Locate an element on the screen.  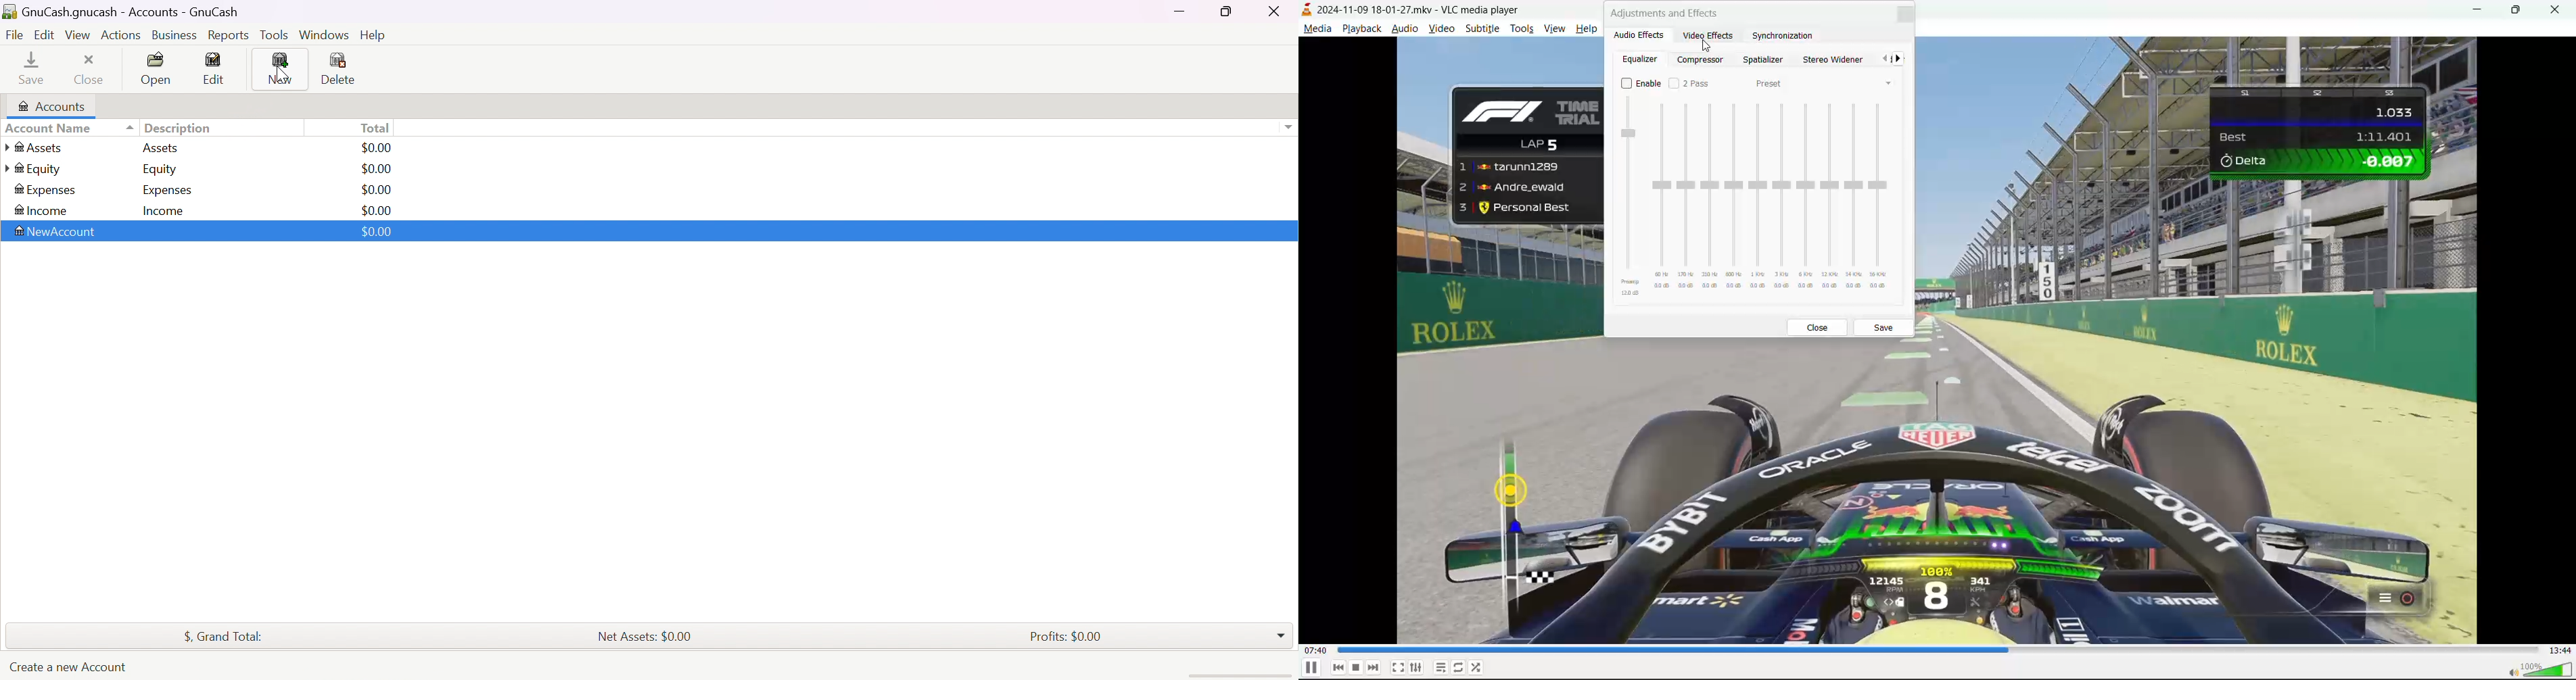
next is located at coordinates (1374, 667).